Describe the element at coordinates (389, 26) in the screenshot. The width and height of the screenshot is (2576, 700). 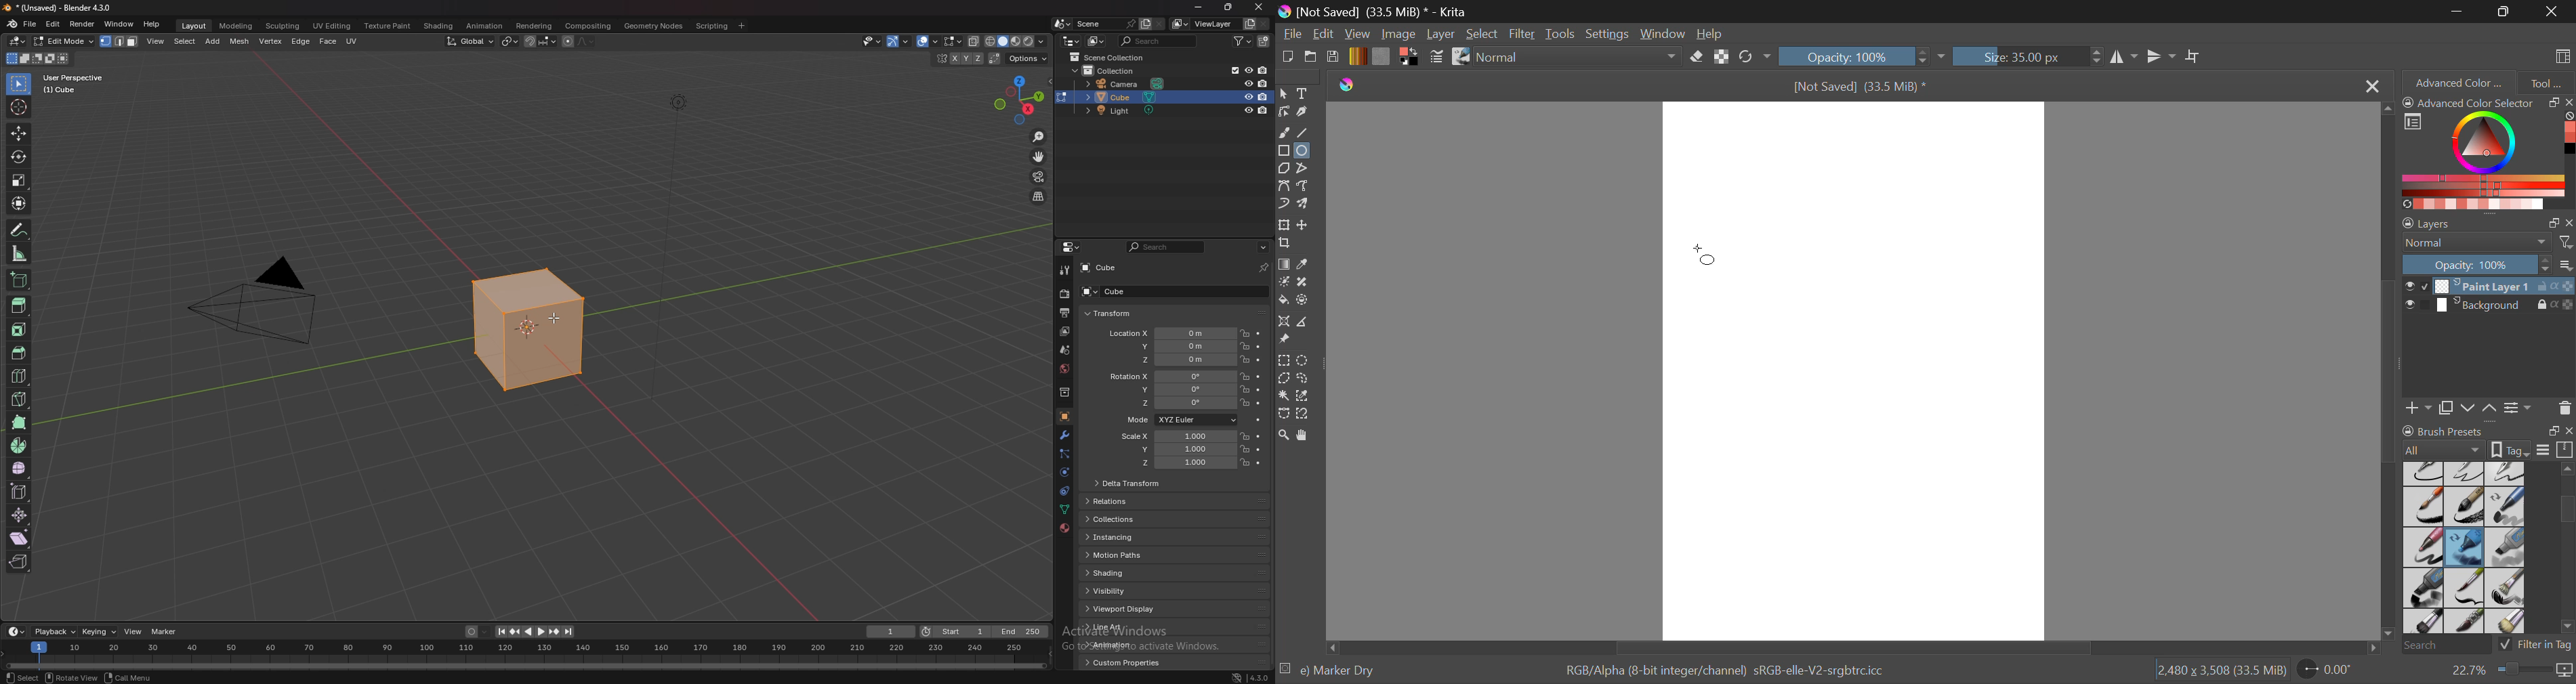
I see `texture paint` at that location.